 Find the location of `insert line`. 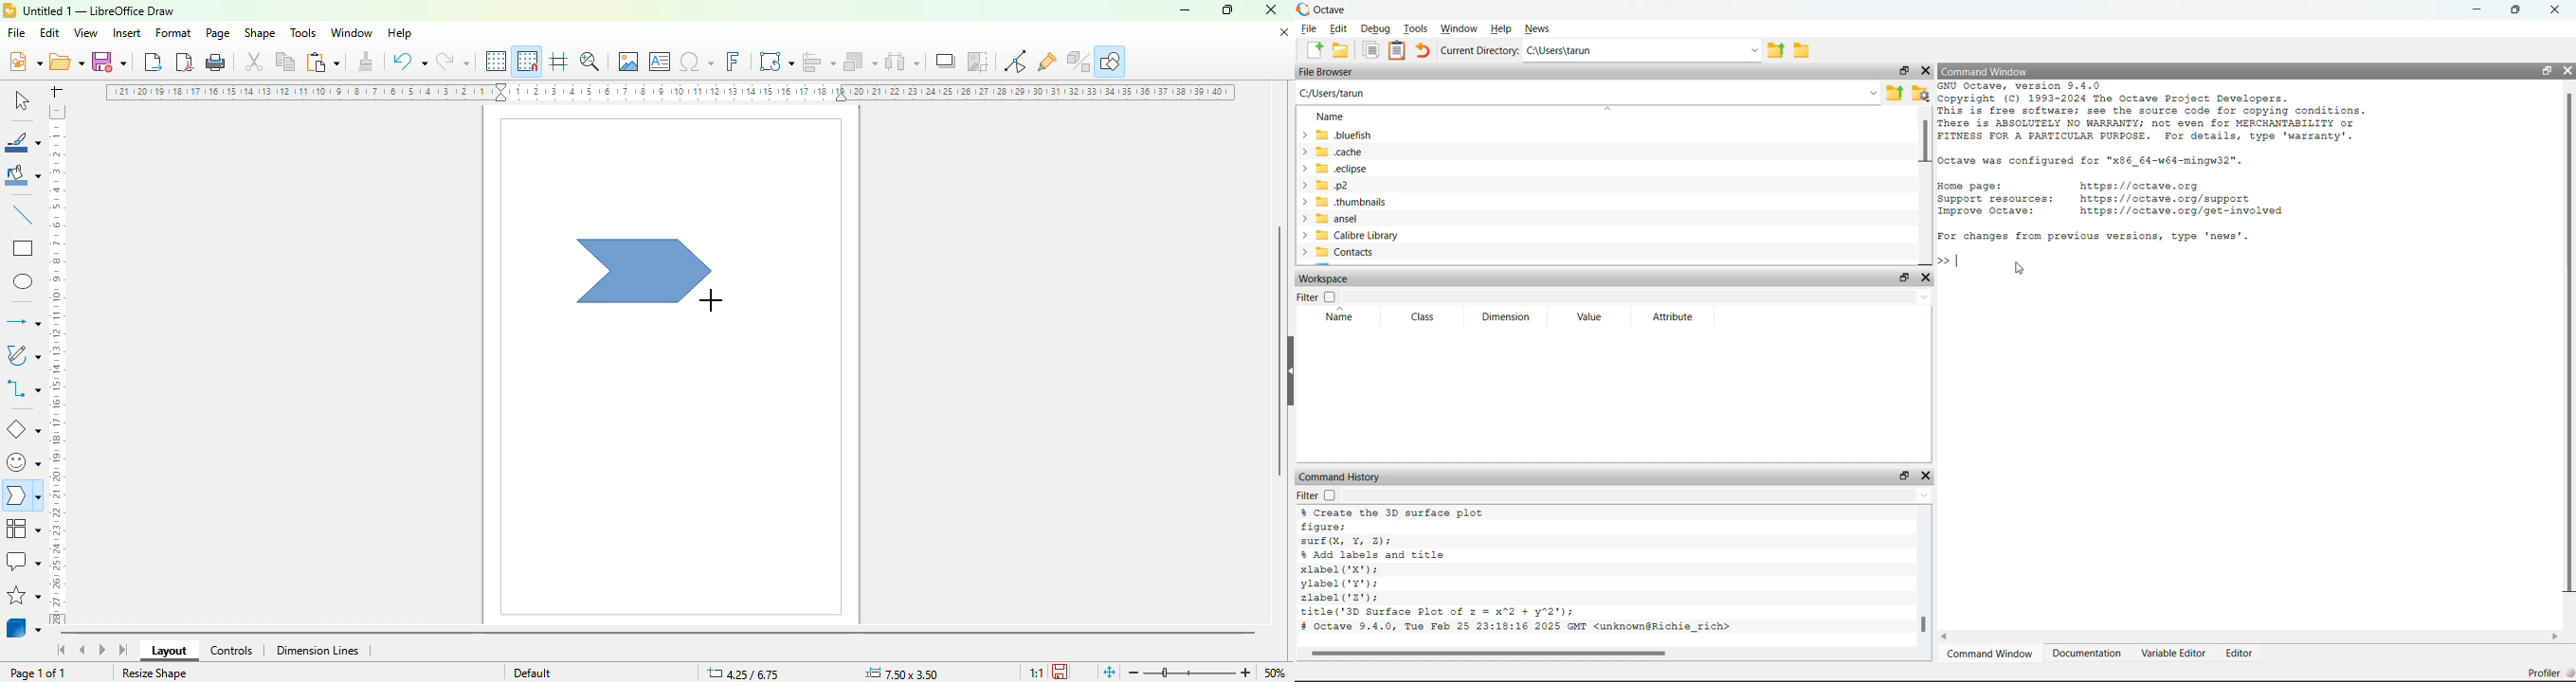

insert line is located at coordinates (24, 214).